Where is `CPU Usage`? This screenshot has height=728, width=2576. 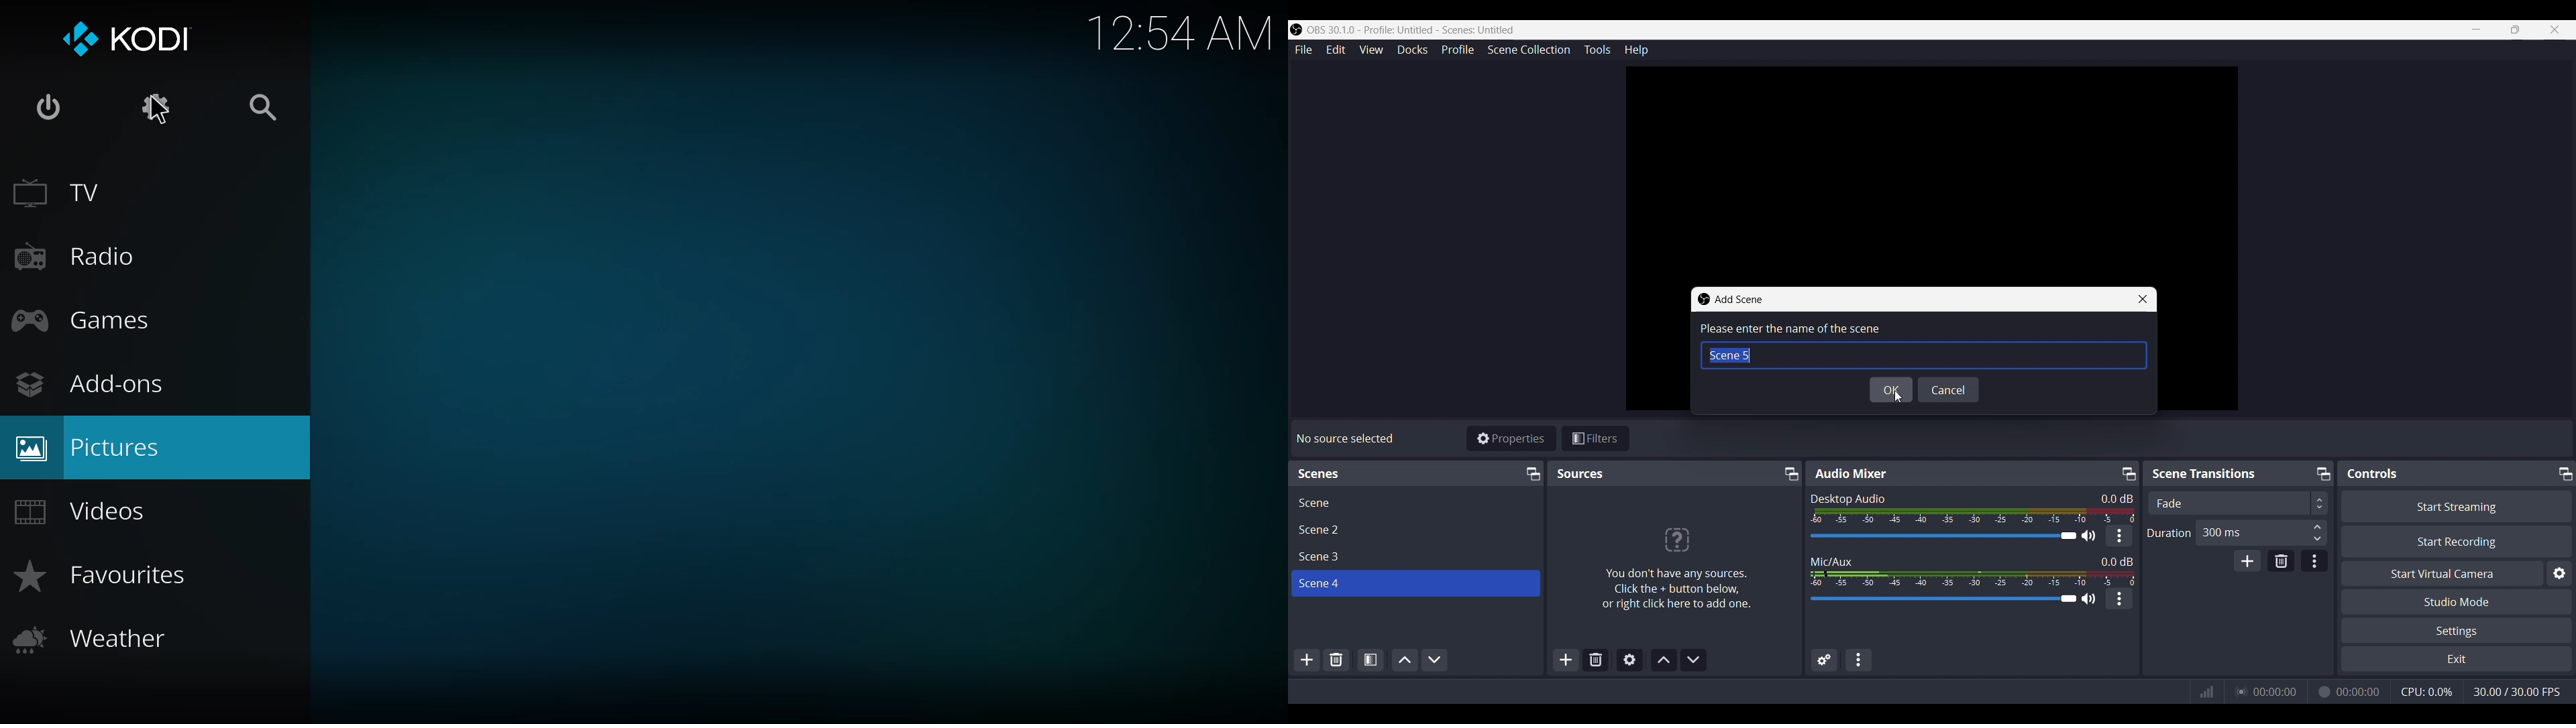
CPU Usage is located at coordinates (2426, 690).